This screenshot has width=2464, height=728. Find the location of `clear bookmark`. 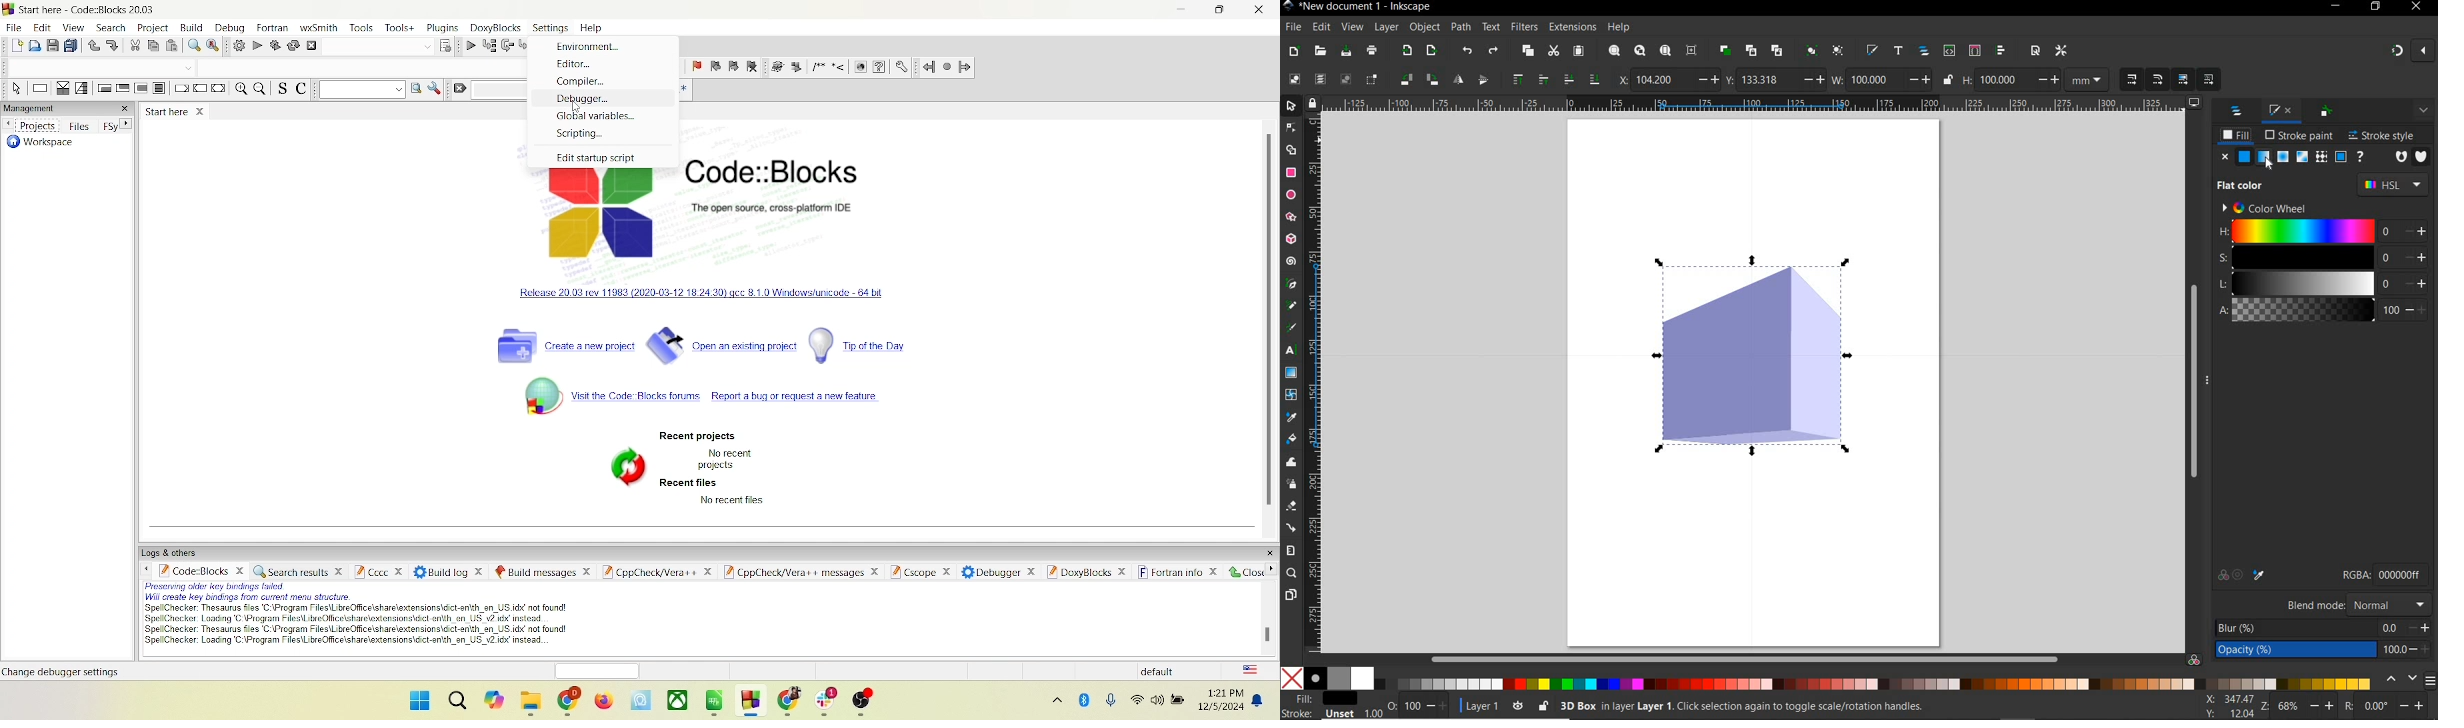

clear bookmark is located at coordinates (752, 65).